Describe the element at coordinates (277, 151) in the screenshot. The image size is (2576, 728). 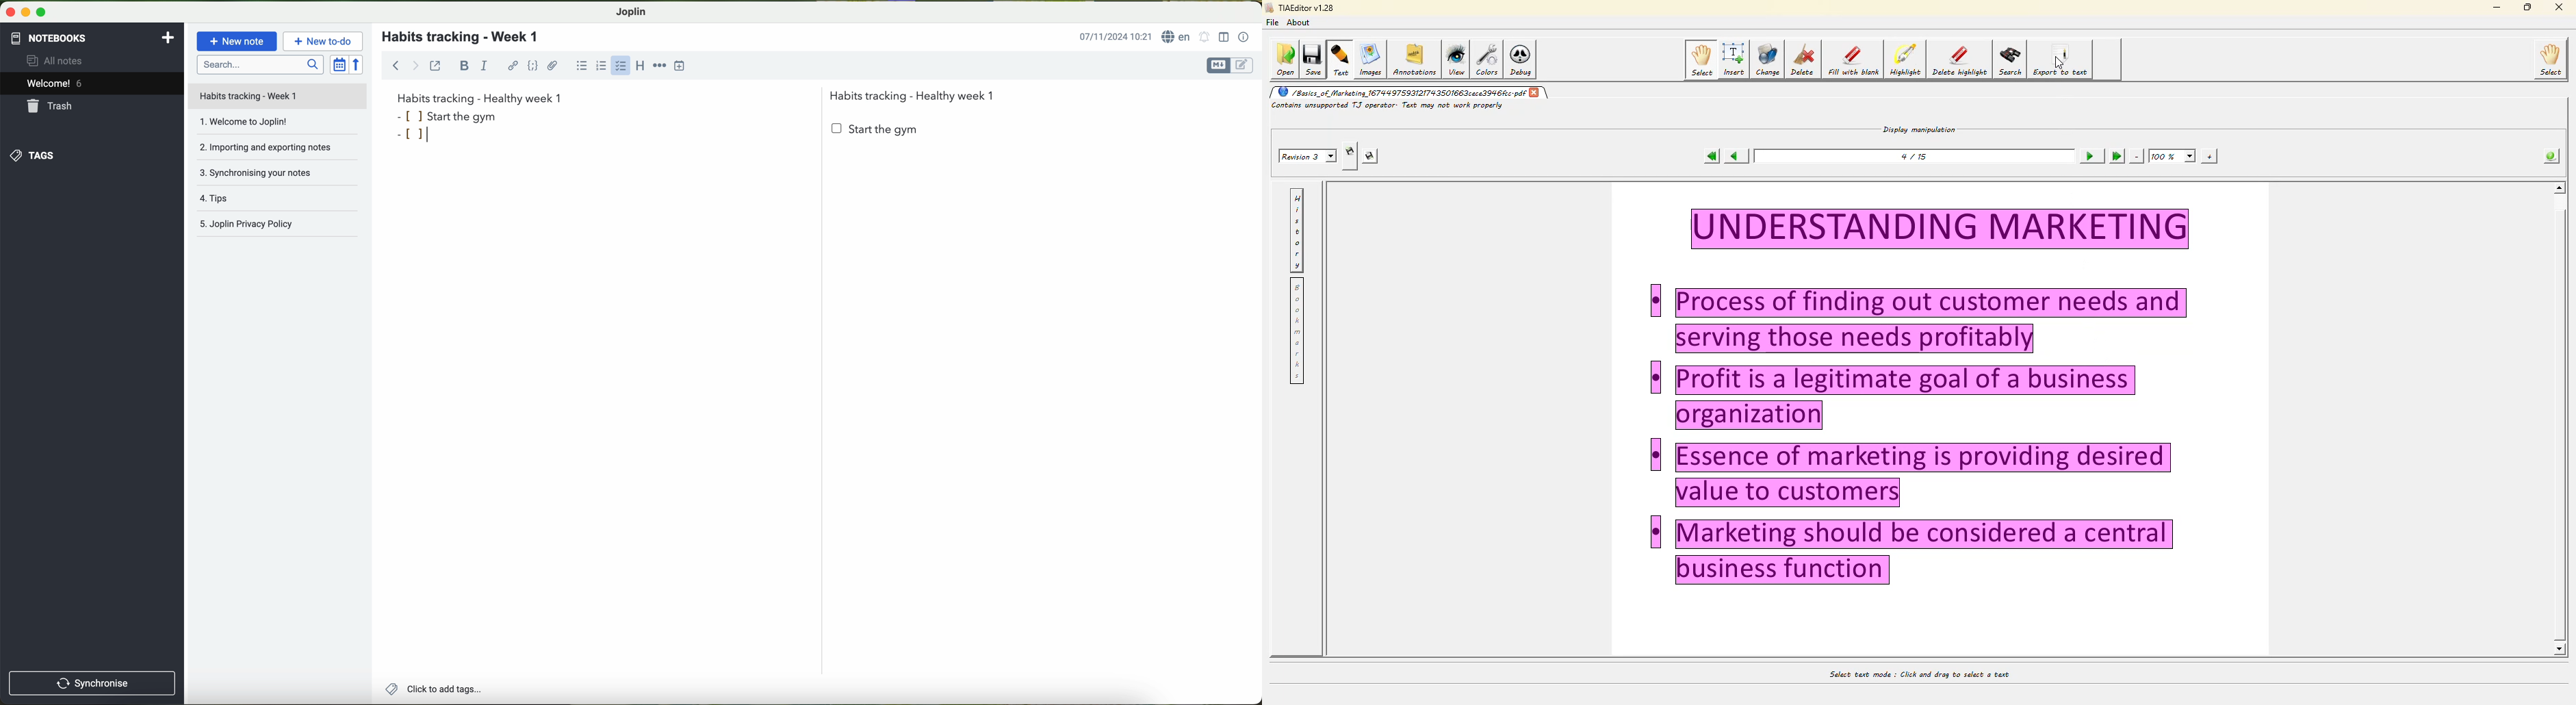
I see `importing and exporting notes` at that location.